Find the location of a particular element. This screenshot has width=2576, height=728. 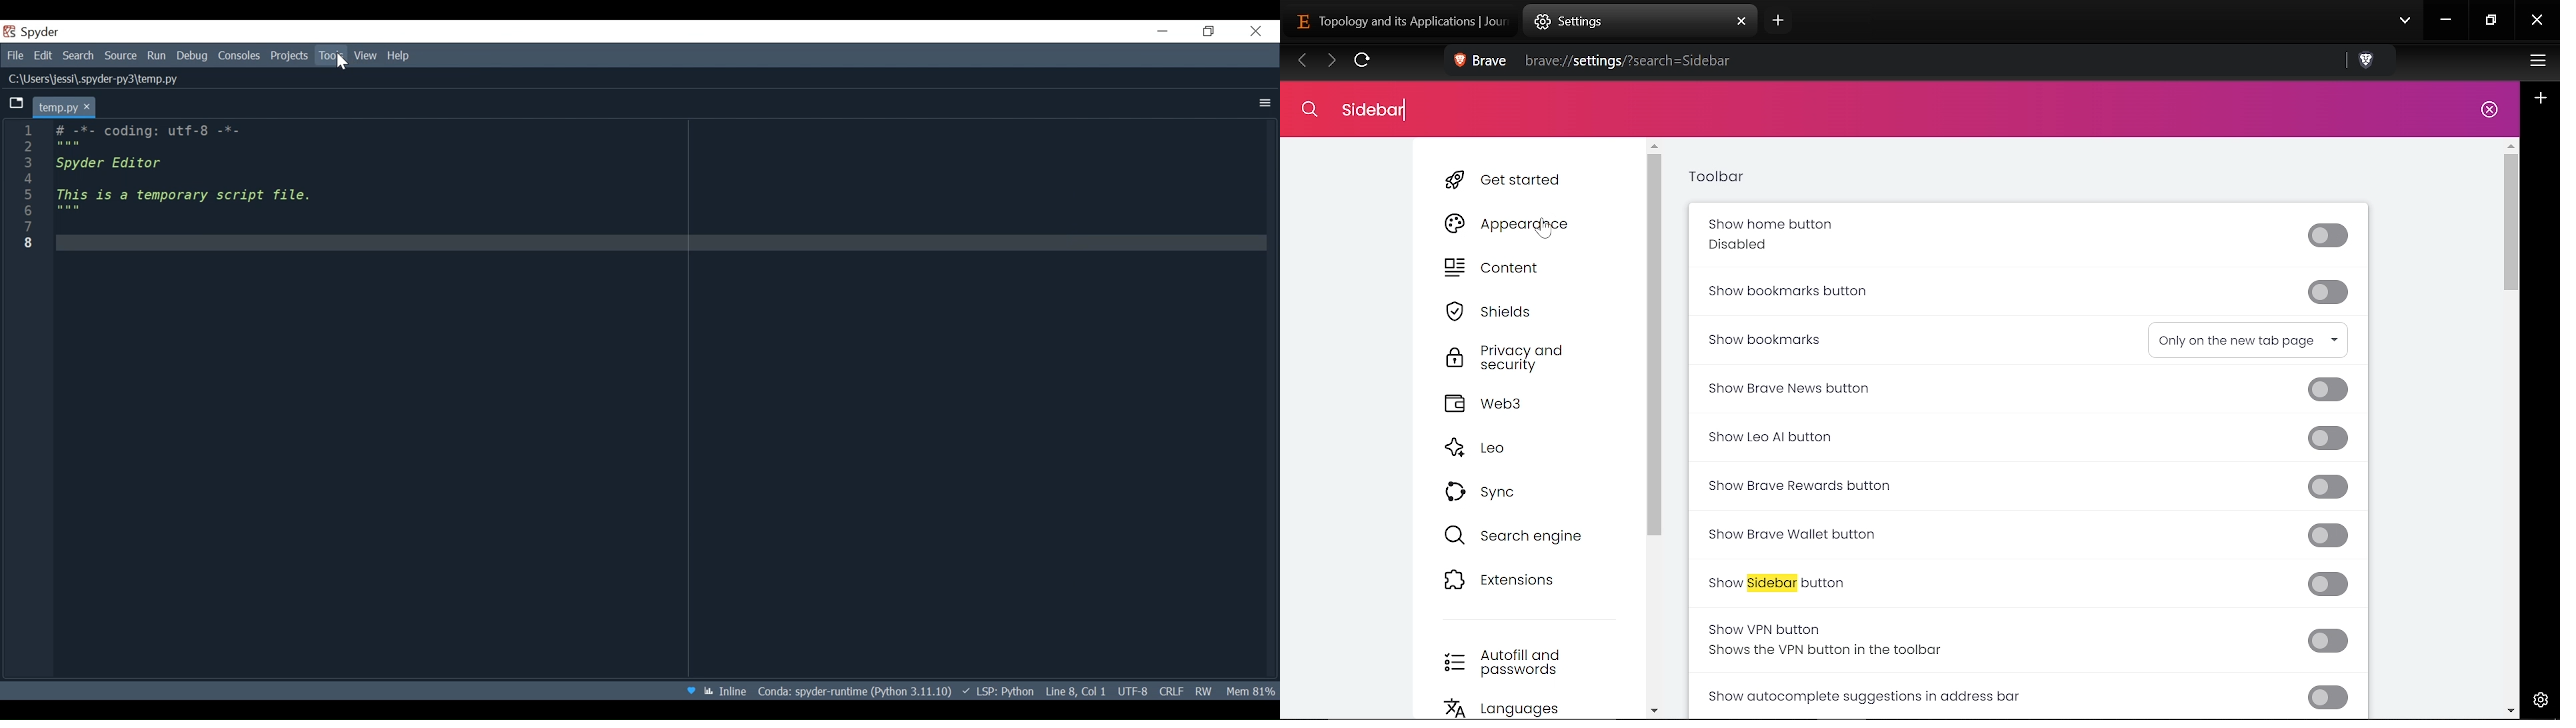

Memory Usage is located at coordinates (1249, 690).